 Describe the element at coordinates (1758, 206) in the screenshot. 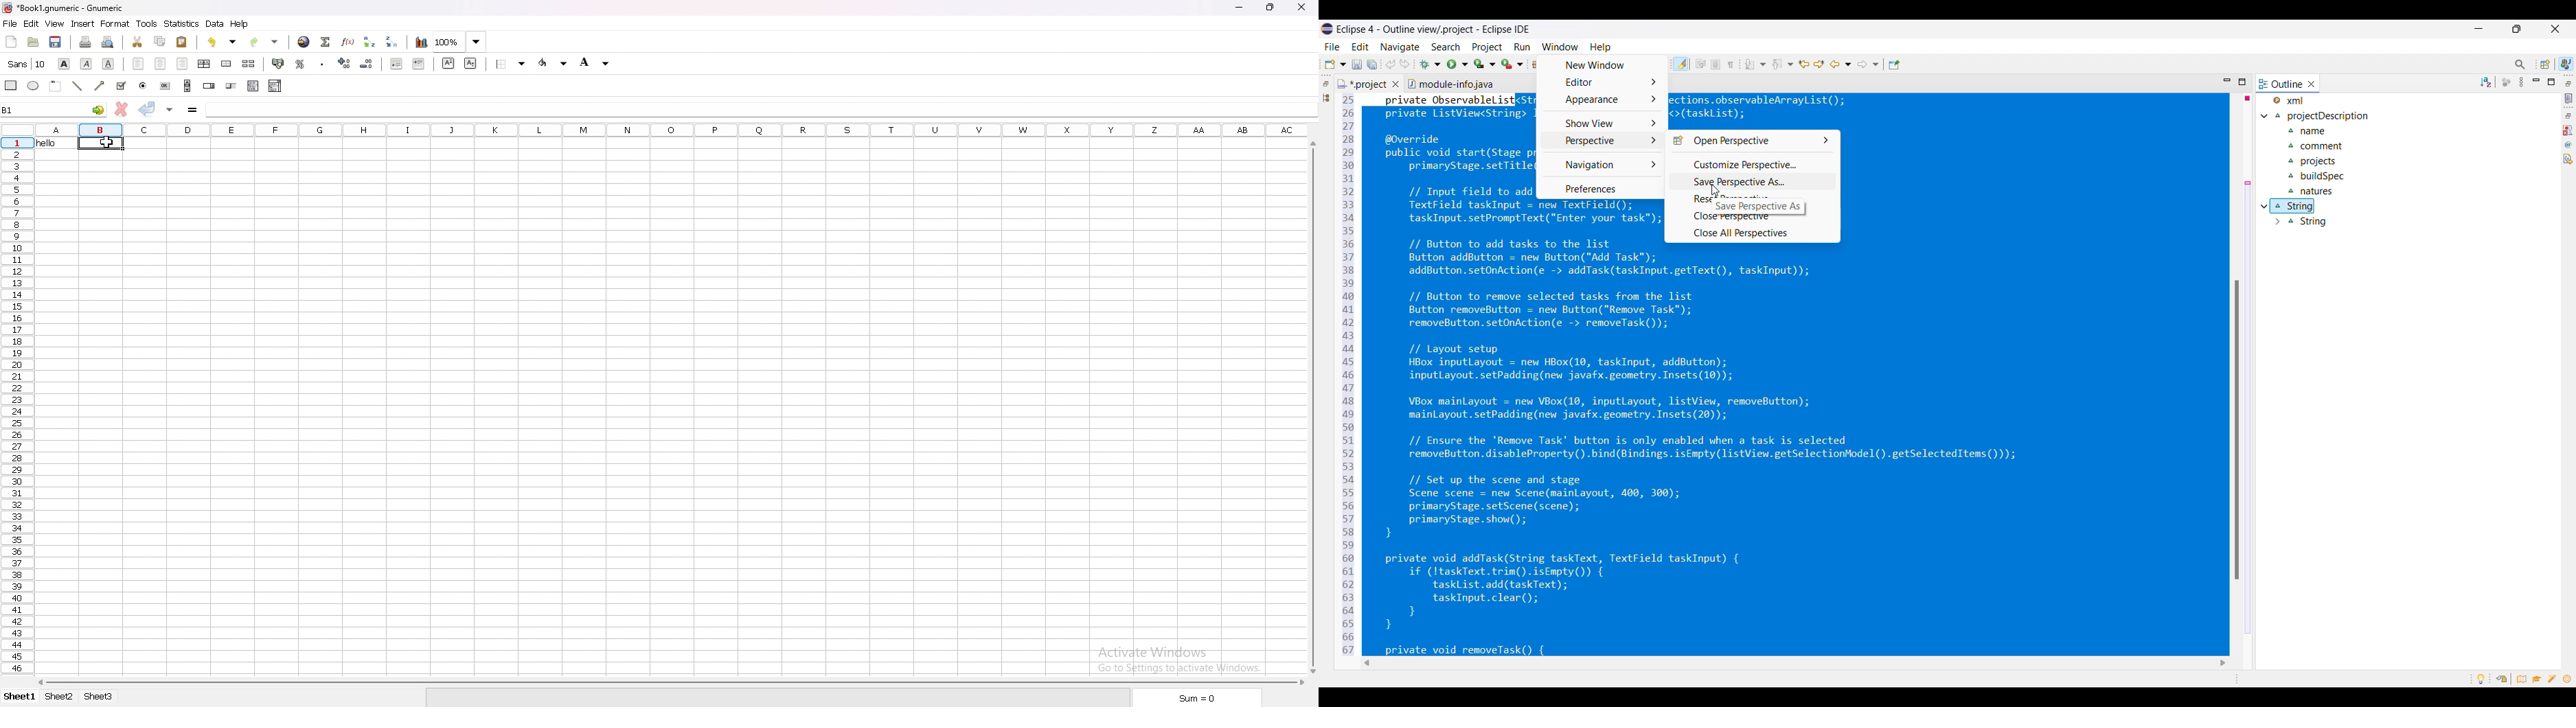

I see `Description of current selection` at that location.